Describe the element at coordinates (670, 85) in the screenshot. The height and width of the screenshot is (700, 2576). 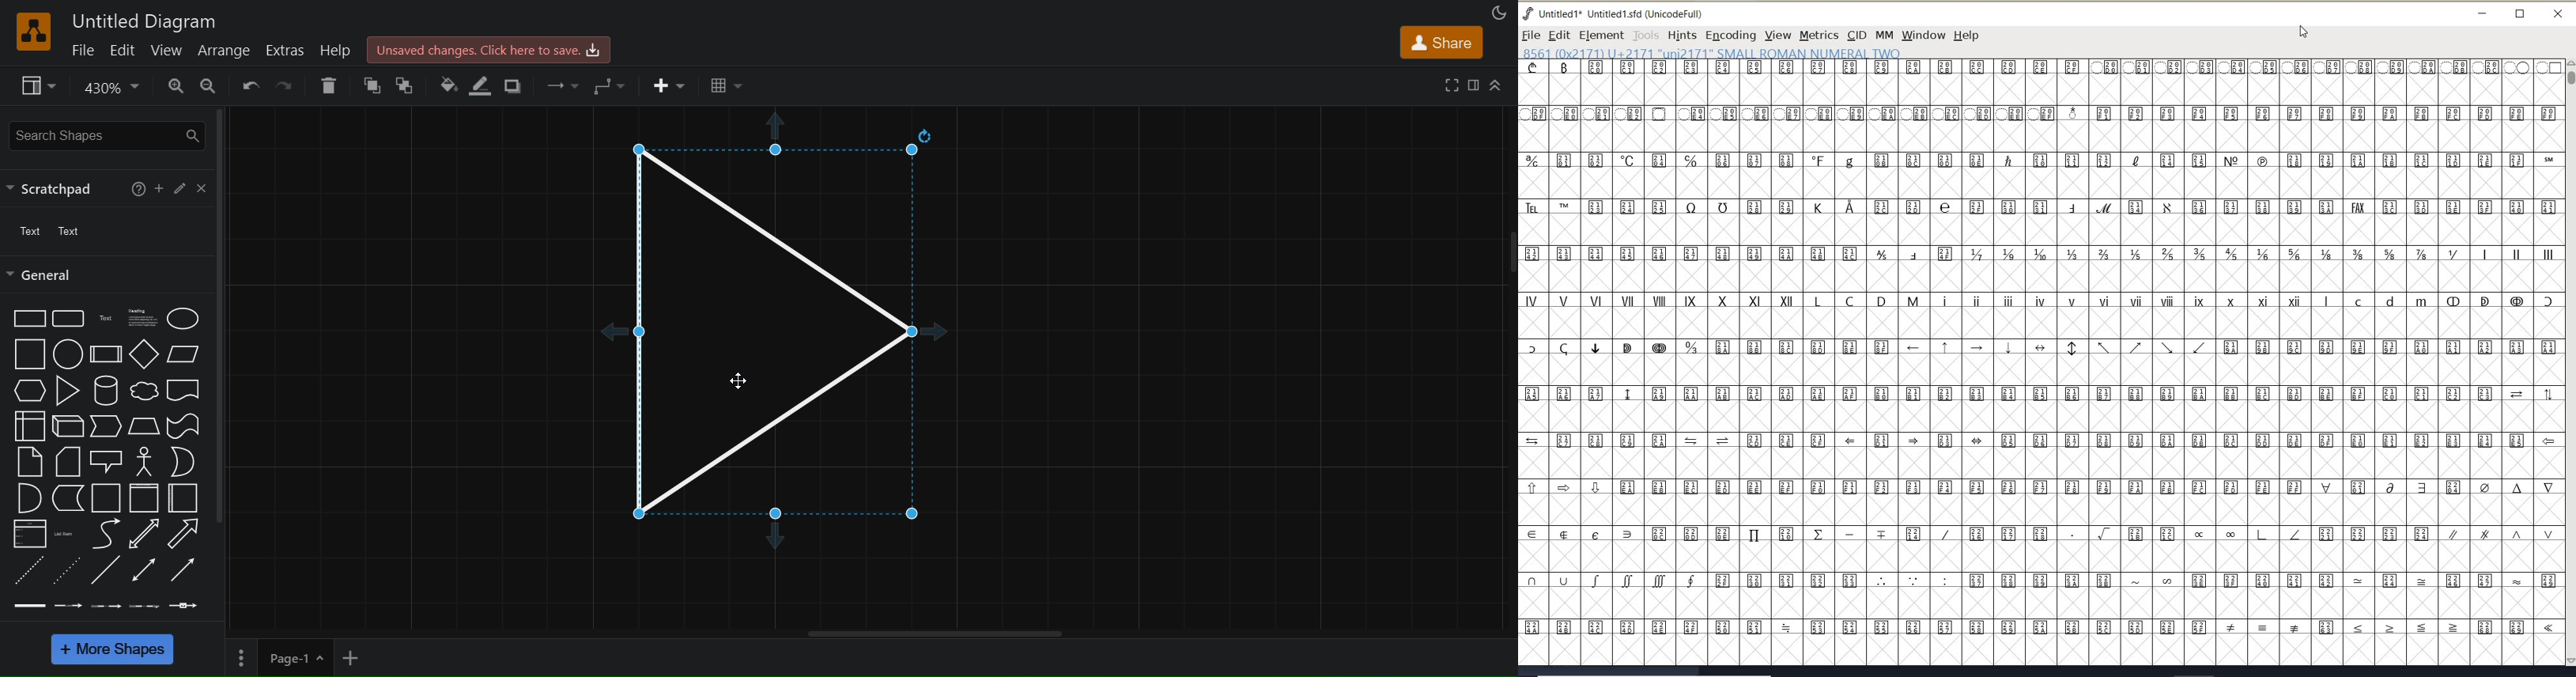
I see `insert` at that location.